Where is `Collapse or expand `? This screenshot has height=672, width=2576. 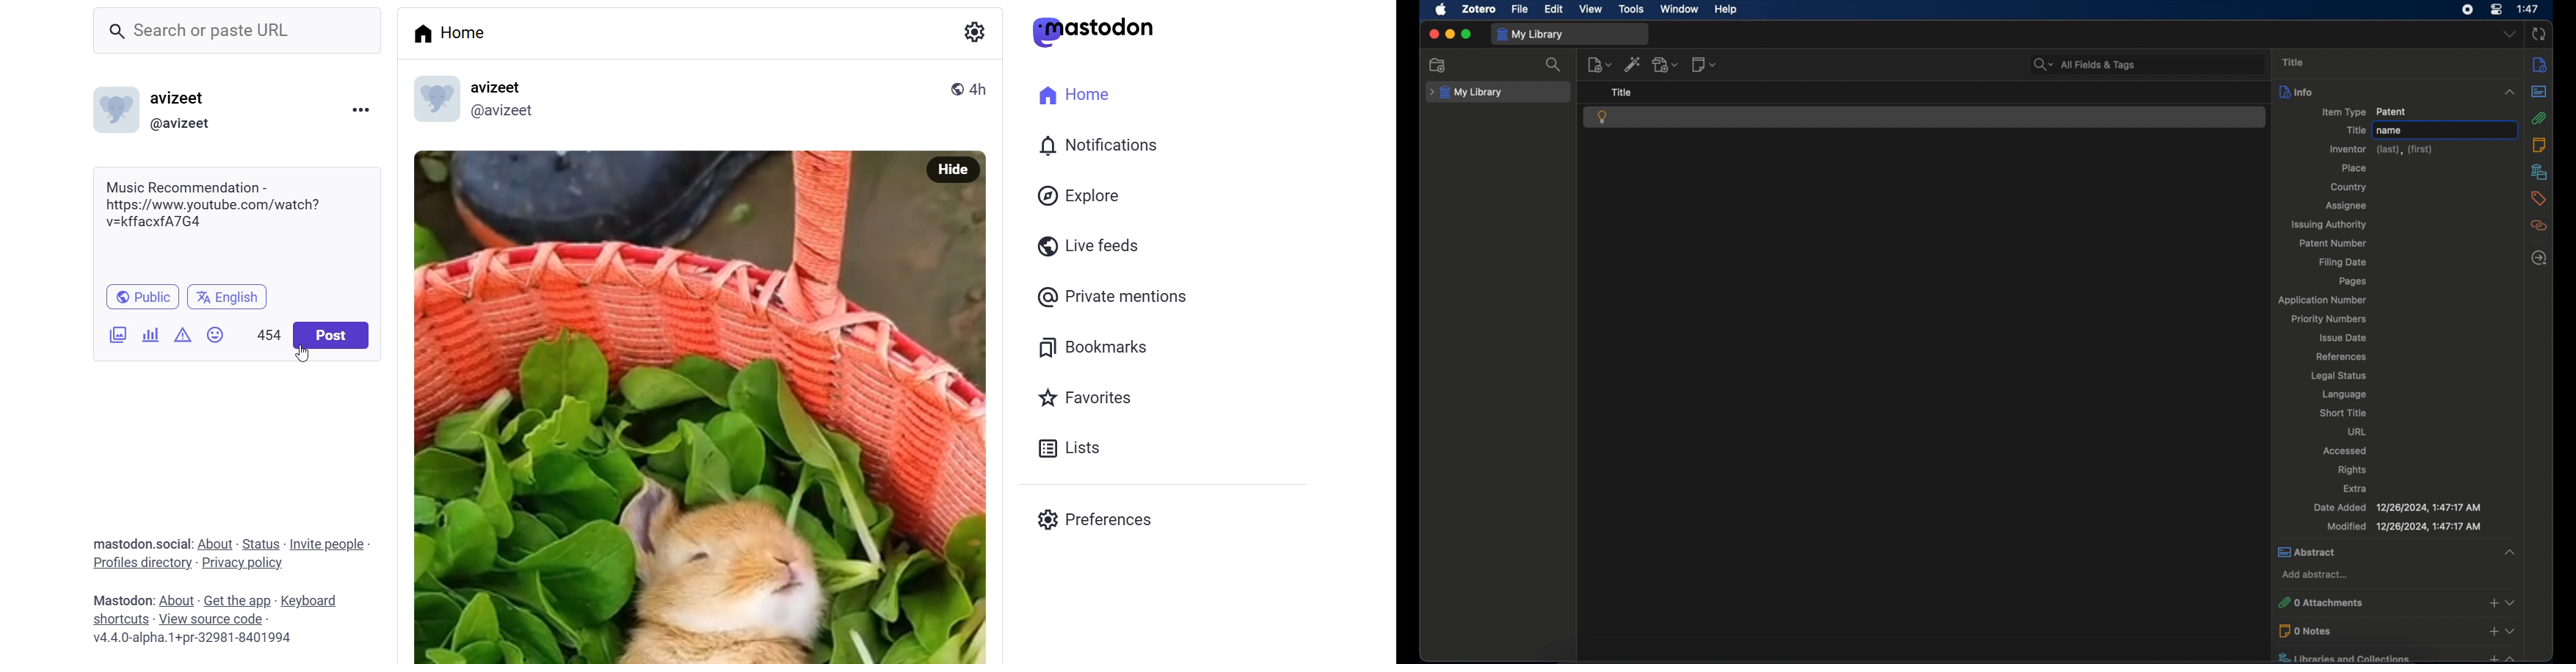 Collapse or expand  is located at coordinates (2509, 552).